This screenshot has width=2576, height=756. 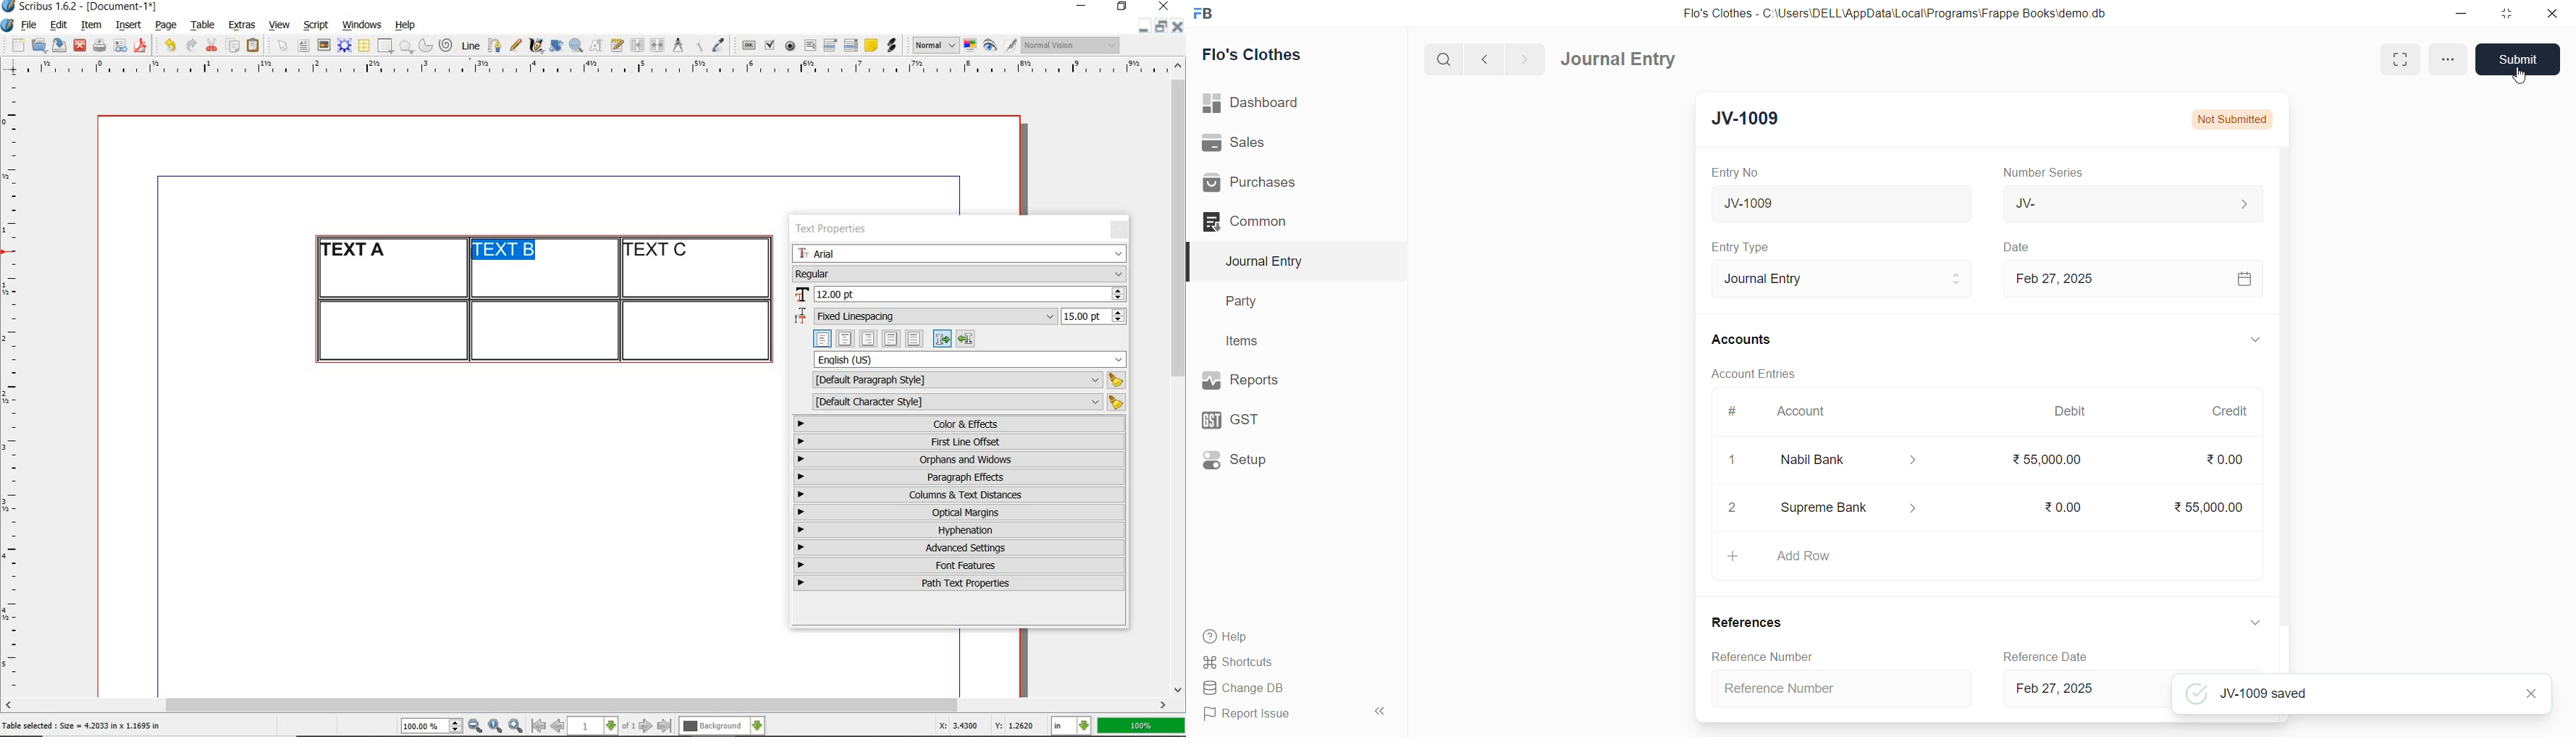 I want to click on Items, so click(x=1247, y=340).